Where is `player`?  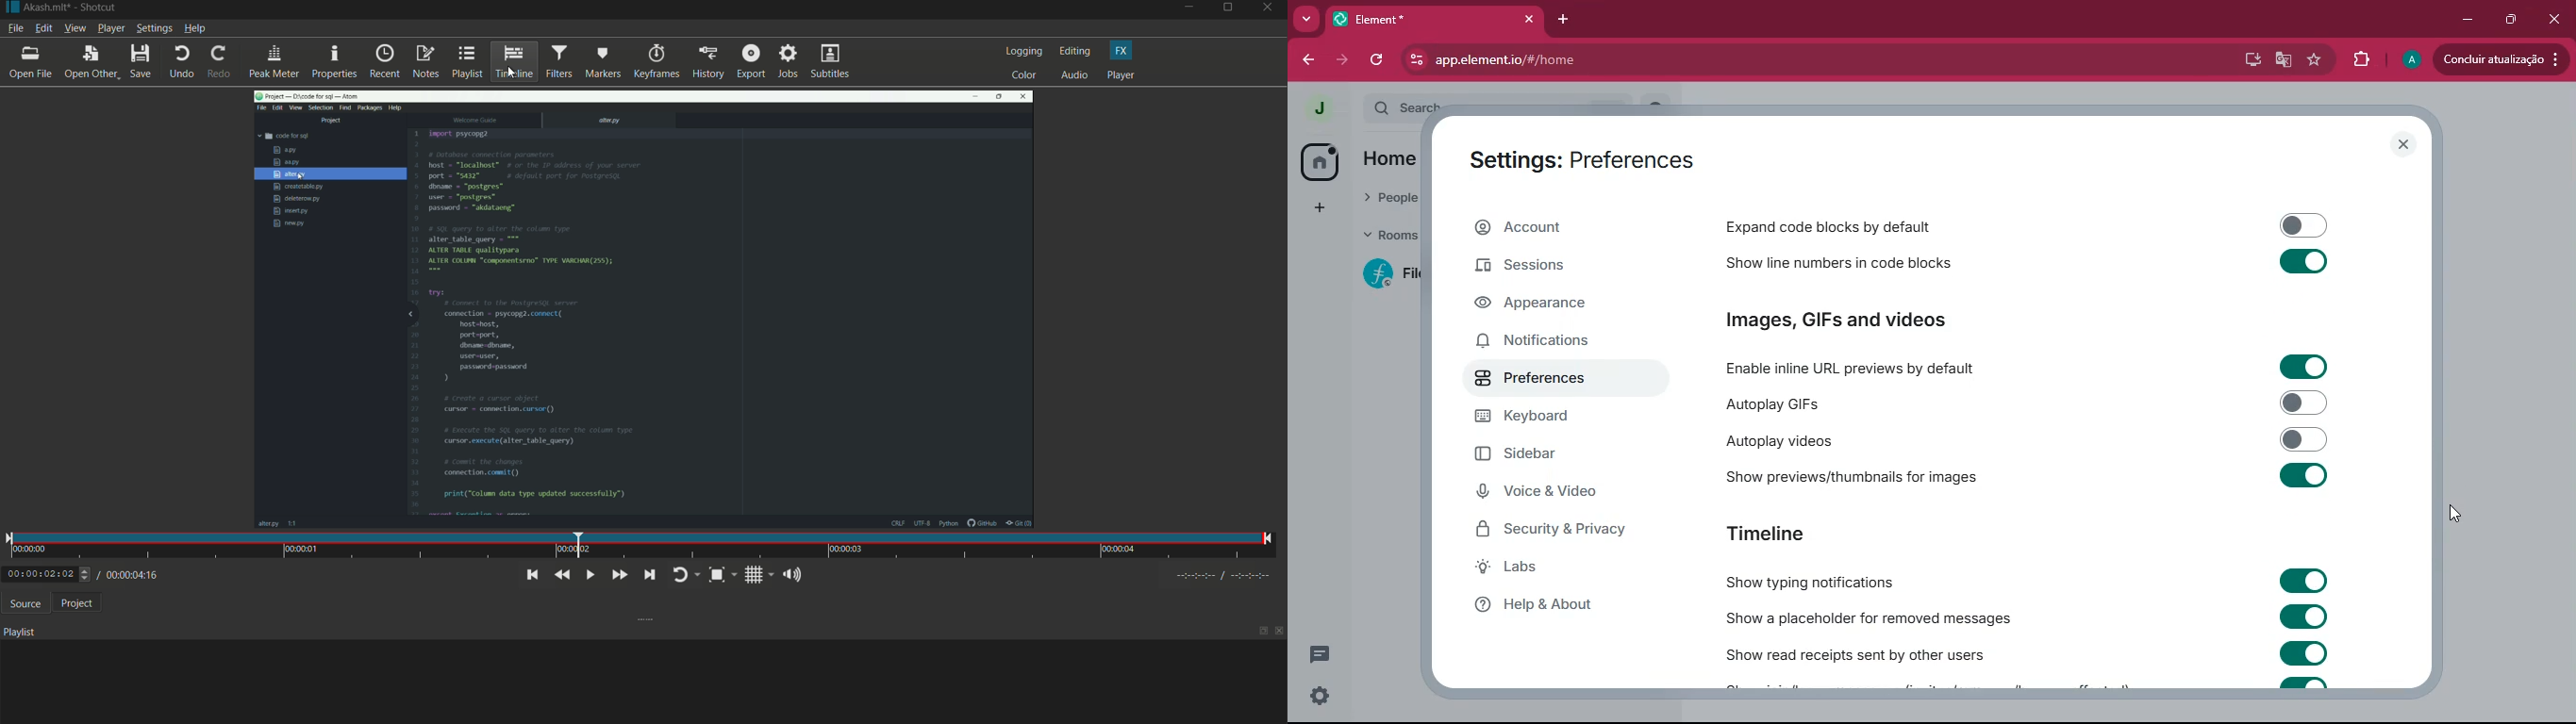 player is located at coordinates (1121, 75).